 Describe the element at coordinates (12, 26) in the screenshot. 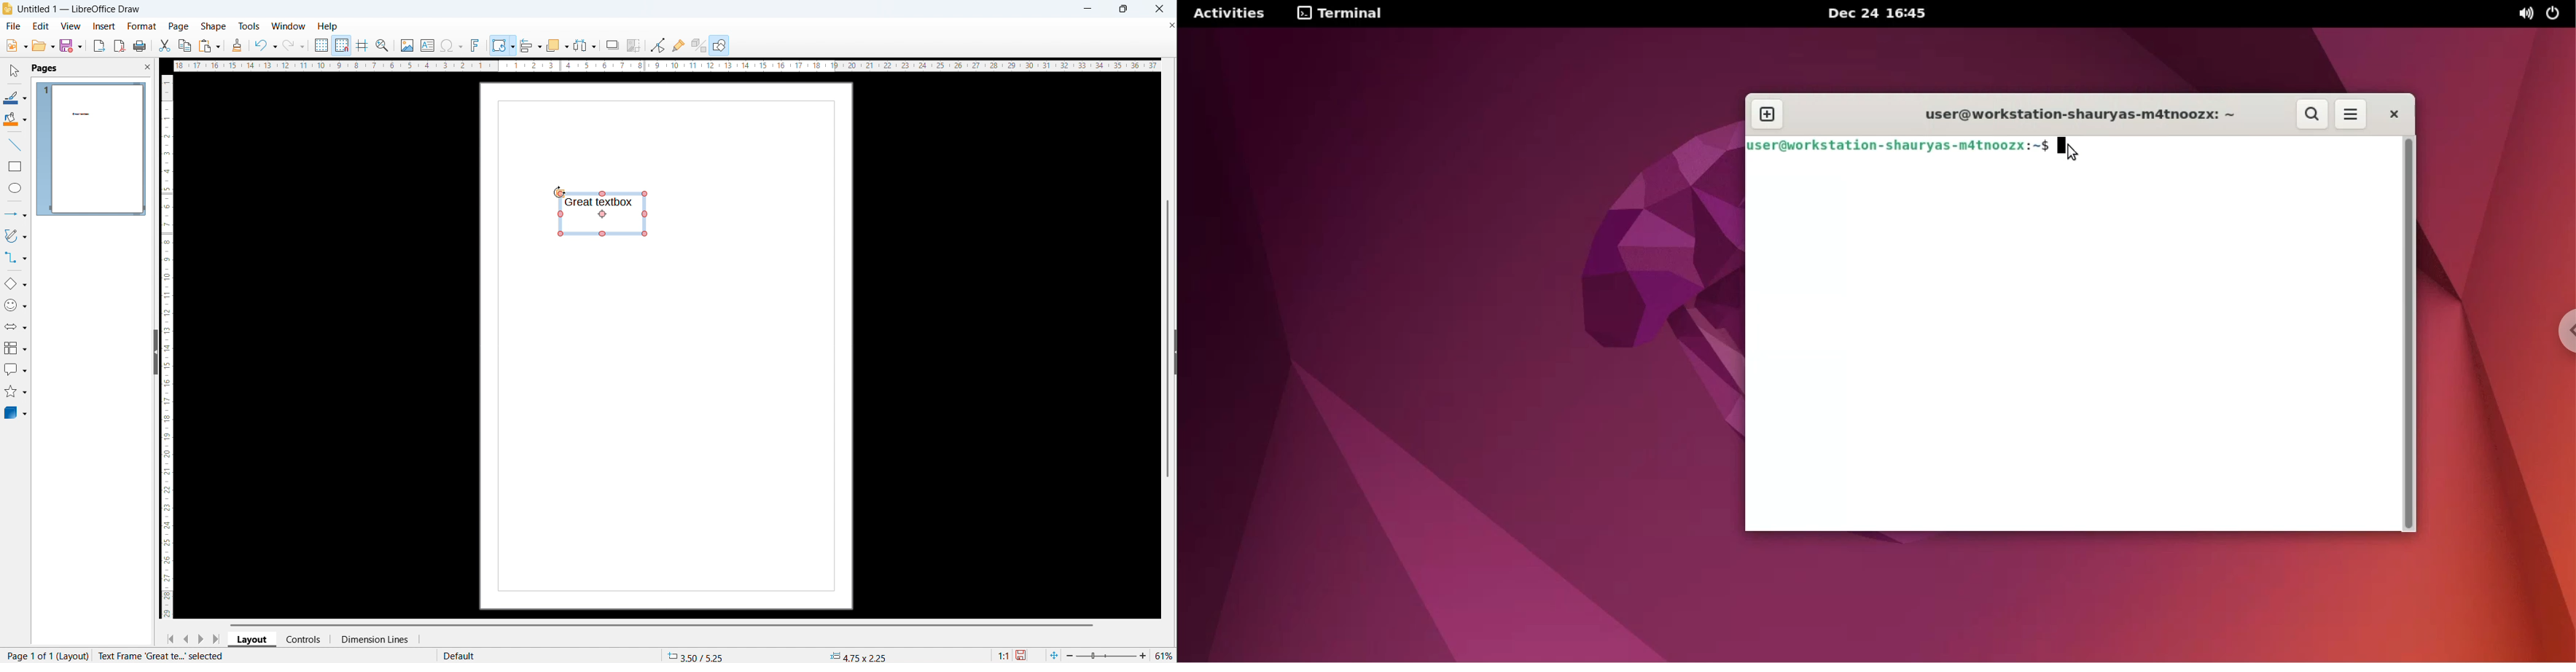

I see `file` at that location.